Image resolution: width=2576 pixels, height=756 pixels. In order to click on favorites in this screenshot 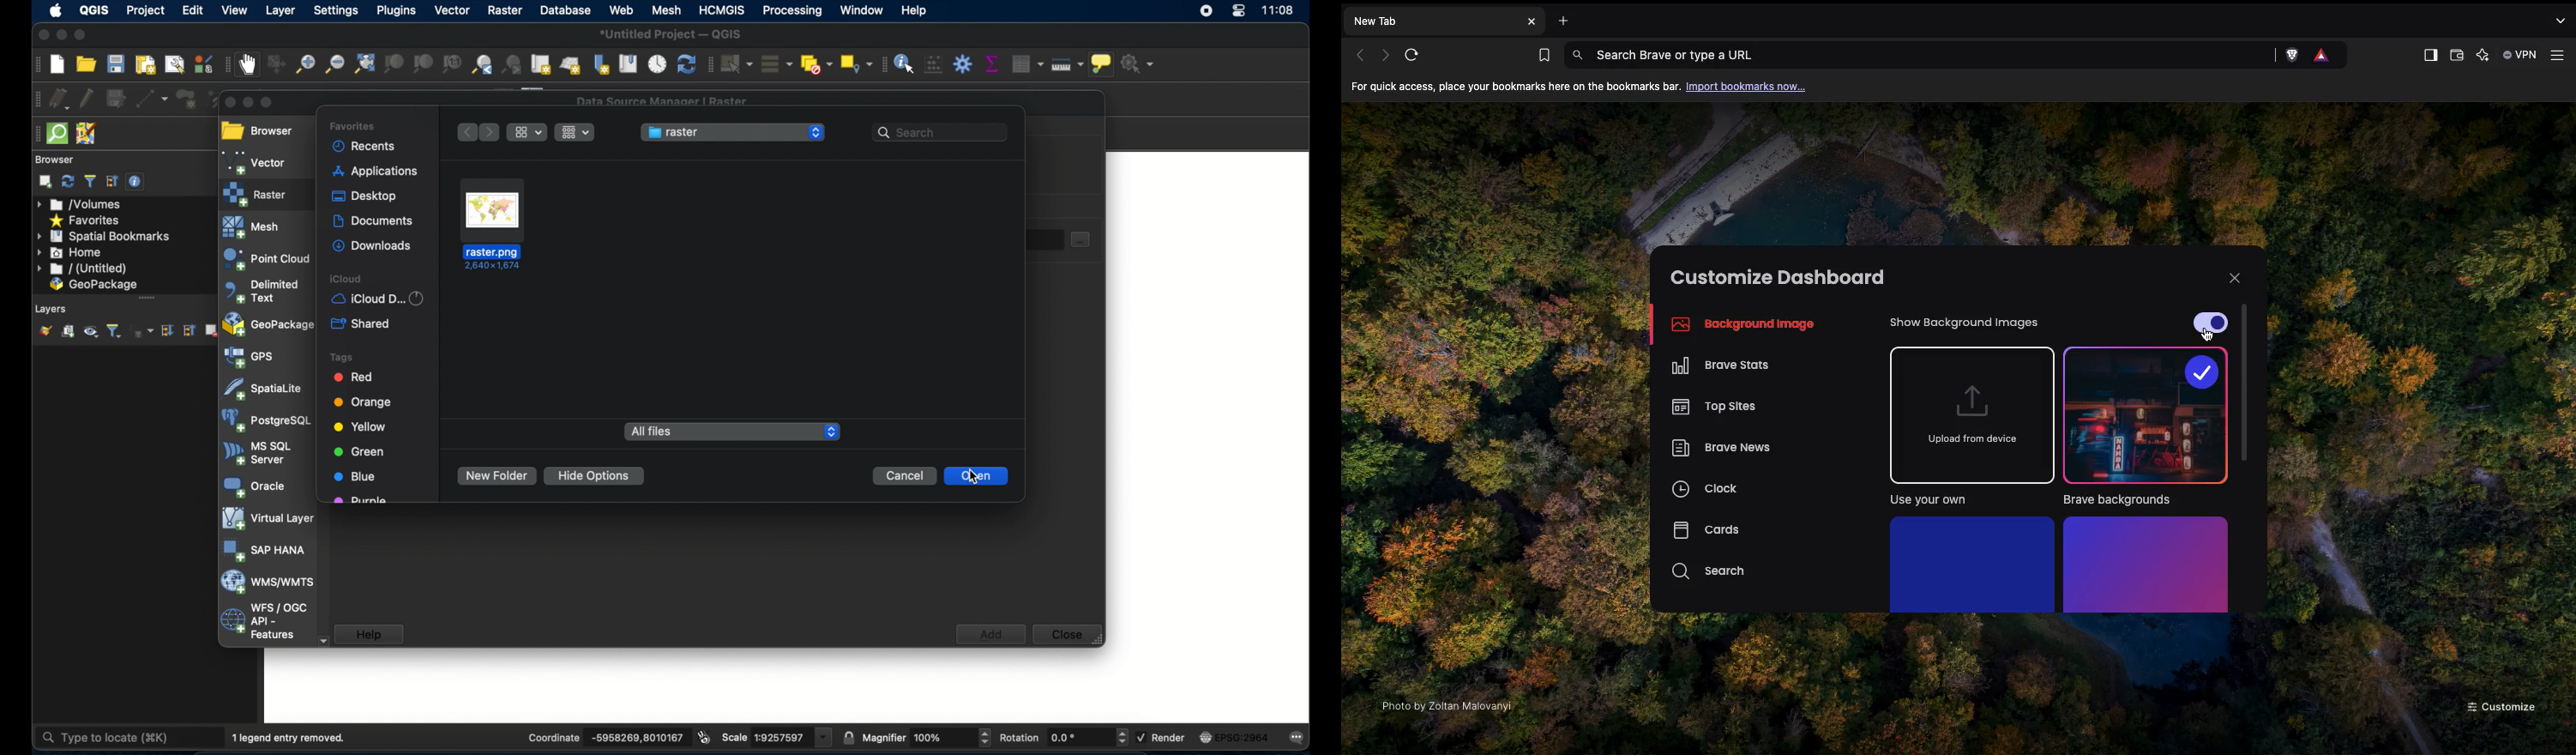, I will do `click(350, 123)`.